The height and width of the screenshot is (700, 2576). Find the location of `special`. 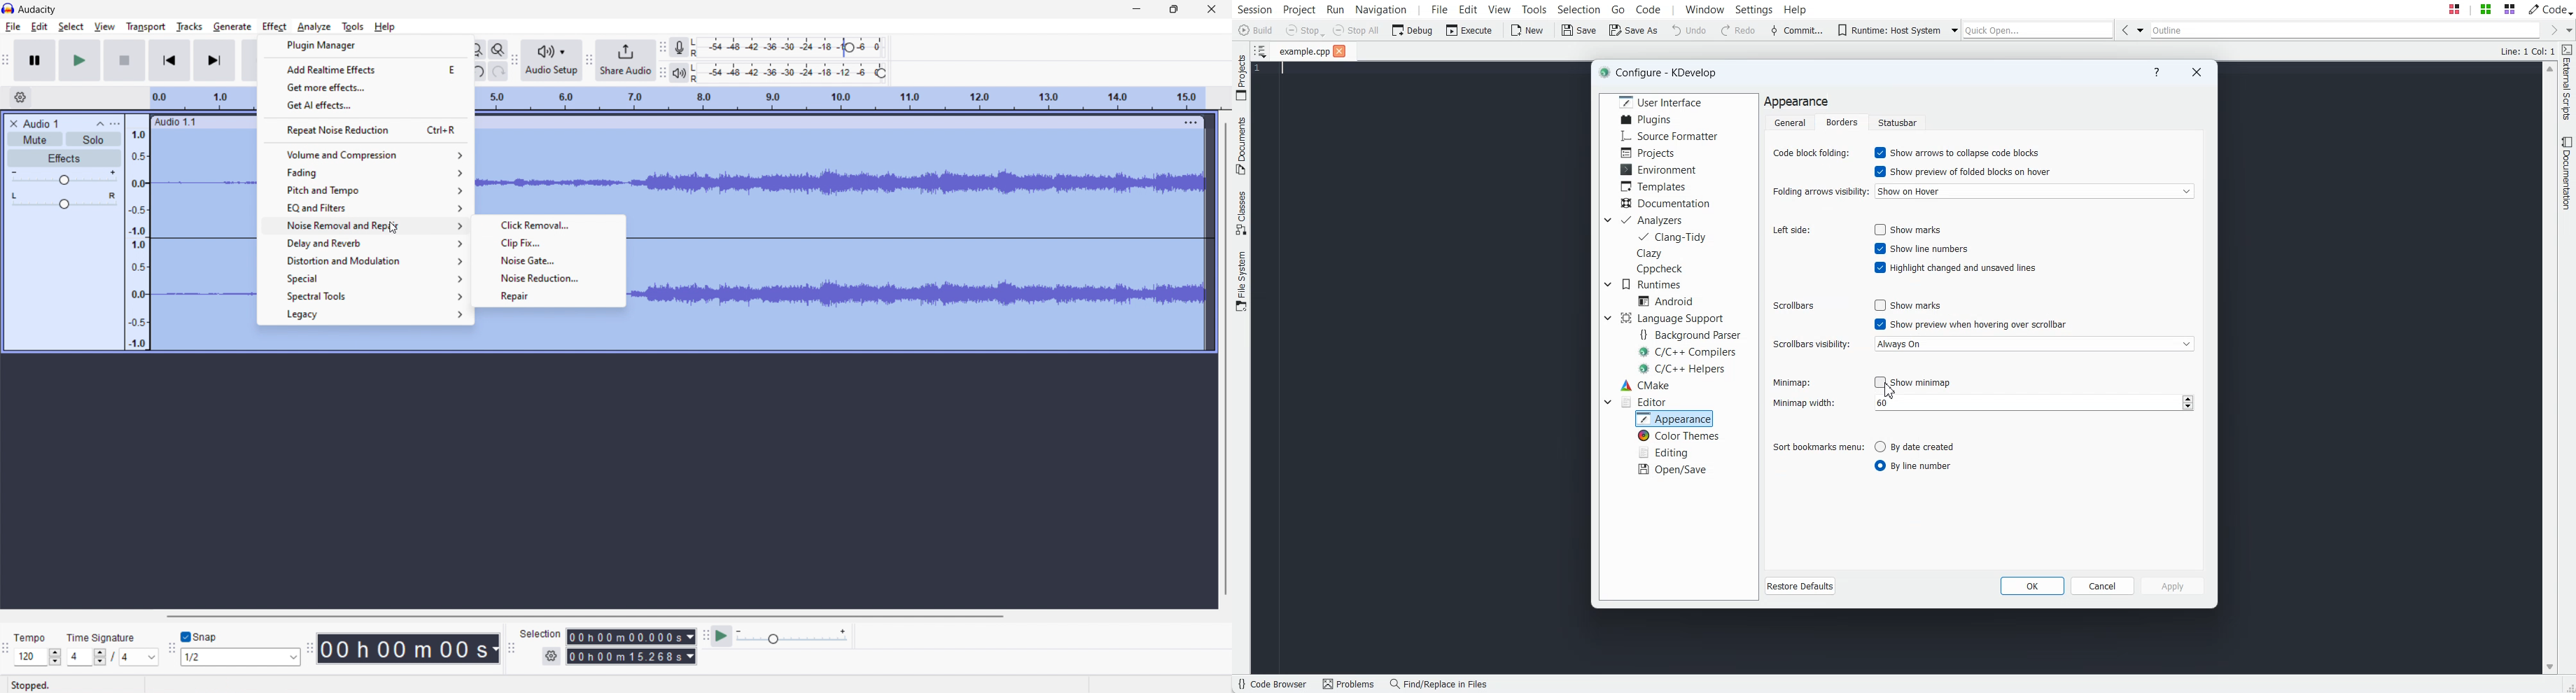

special is located at coordinates (363, 278).